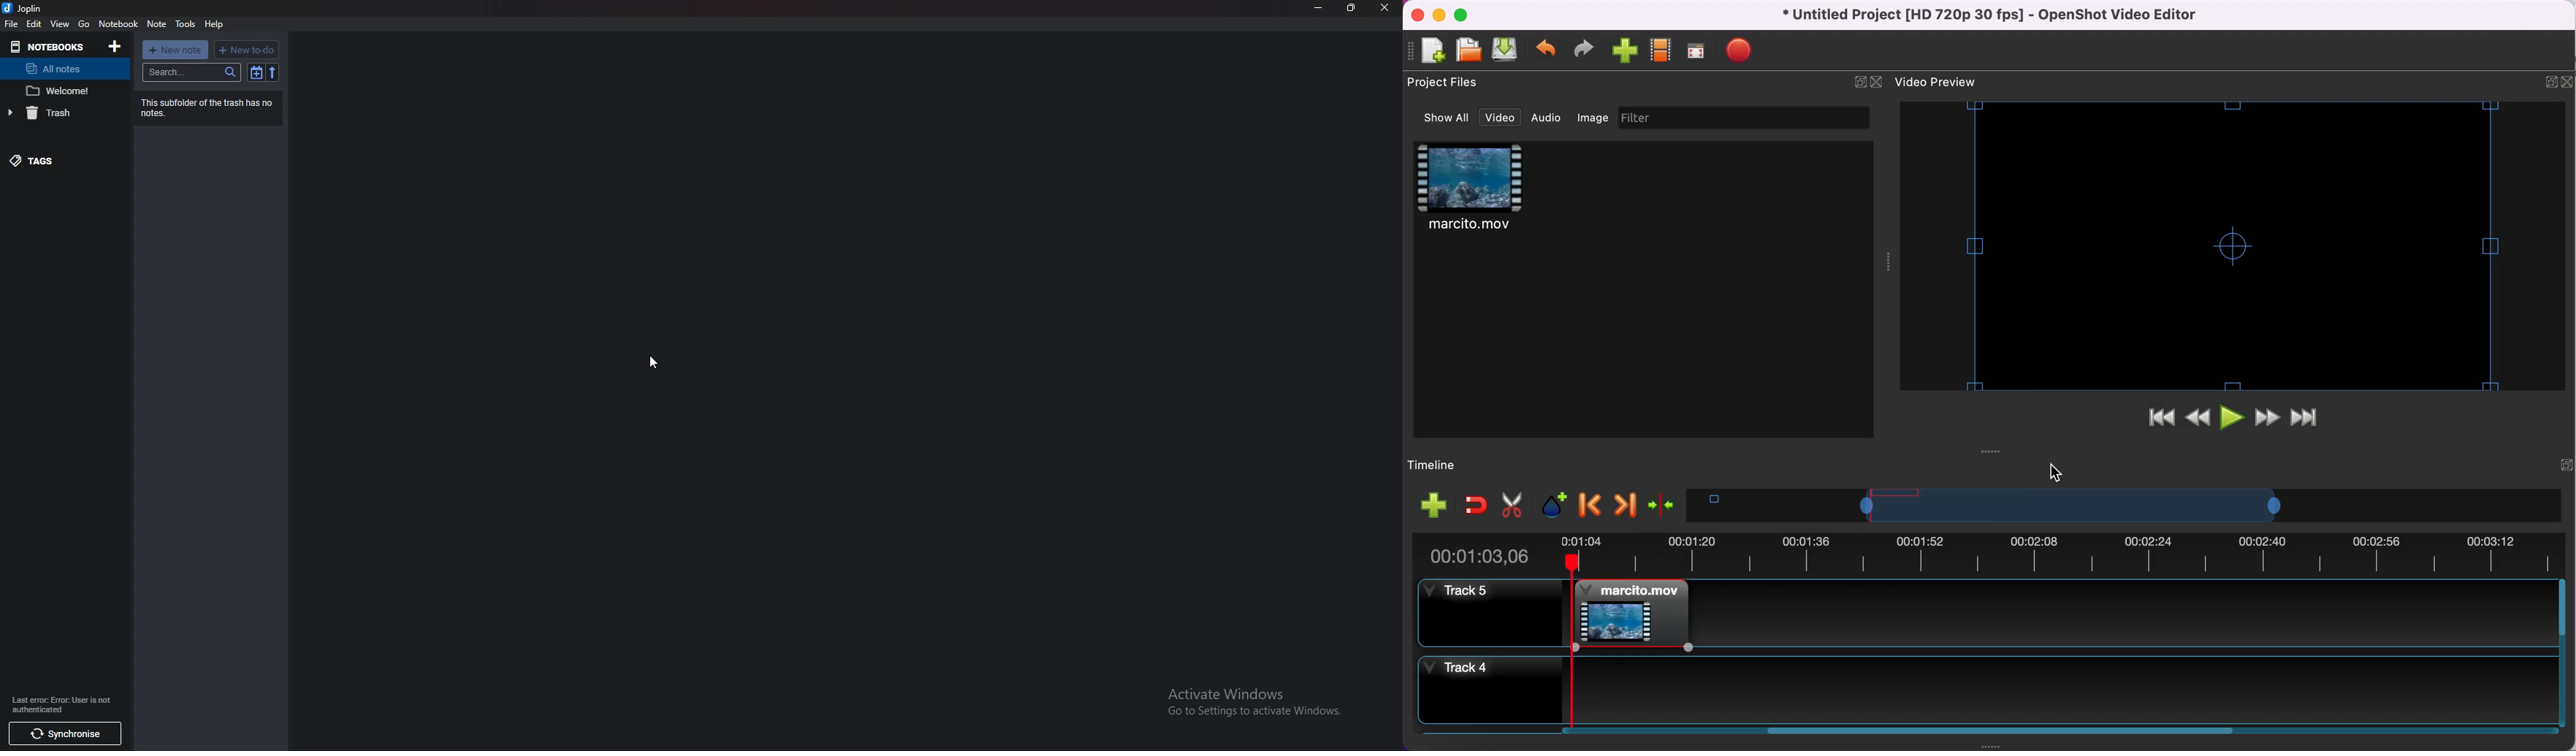  I want to click on tags, so click(61, 161).